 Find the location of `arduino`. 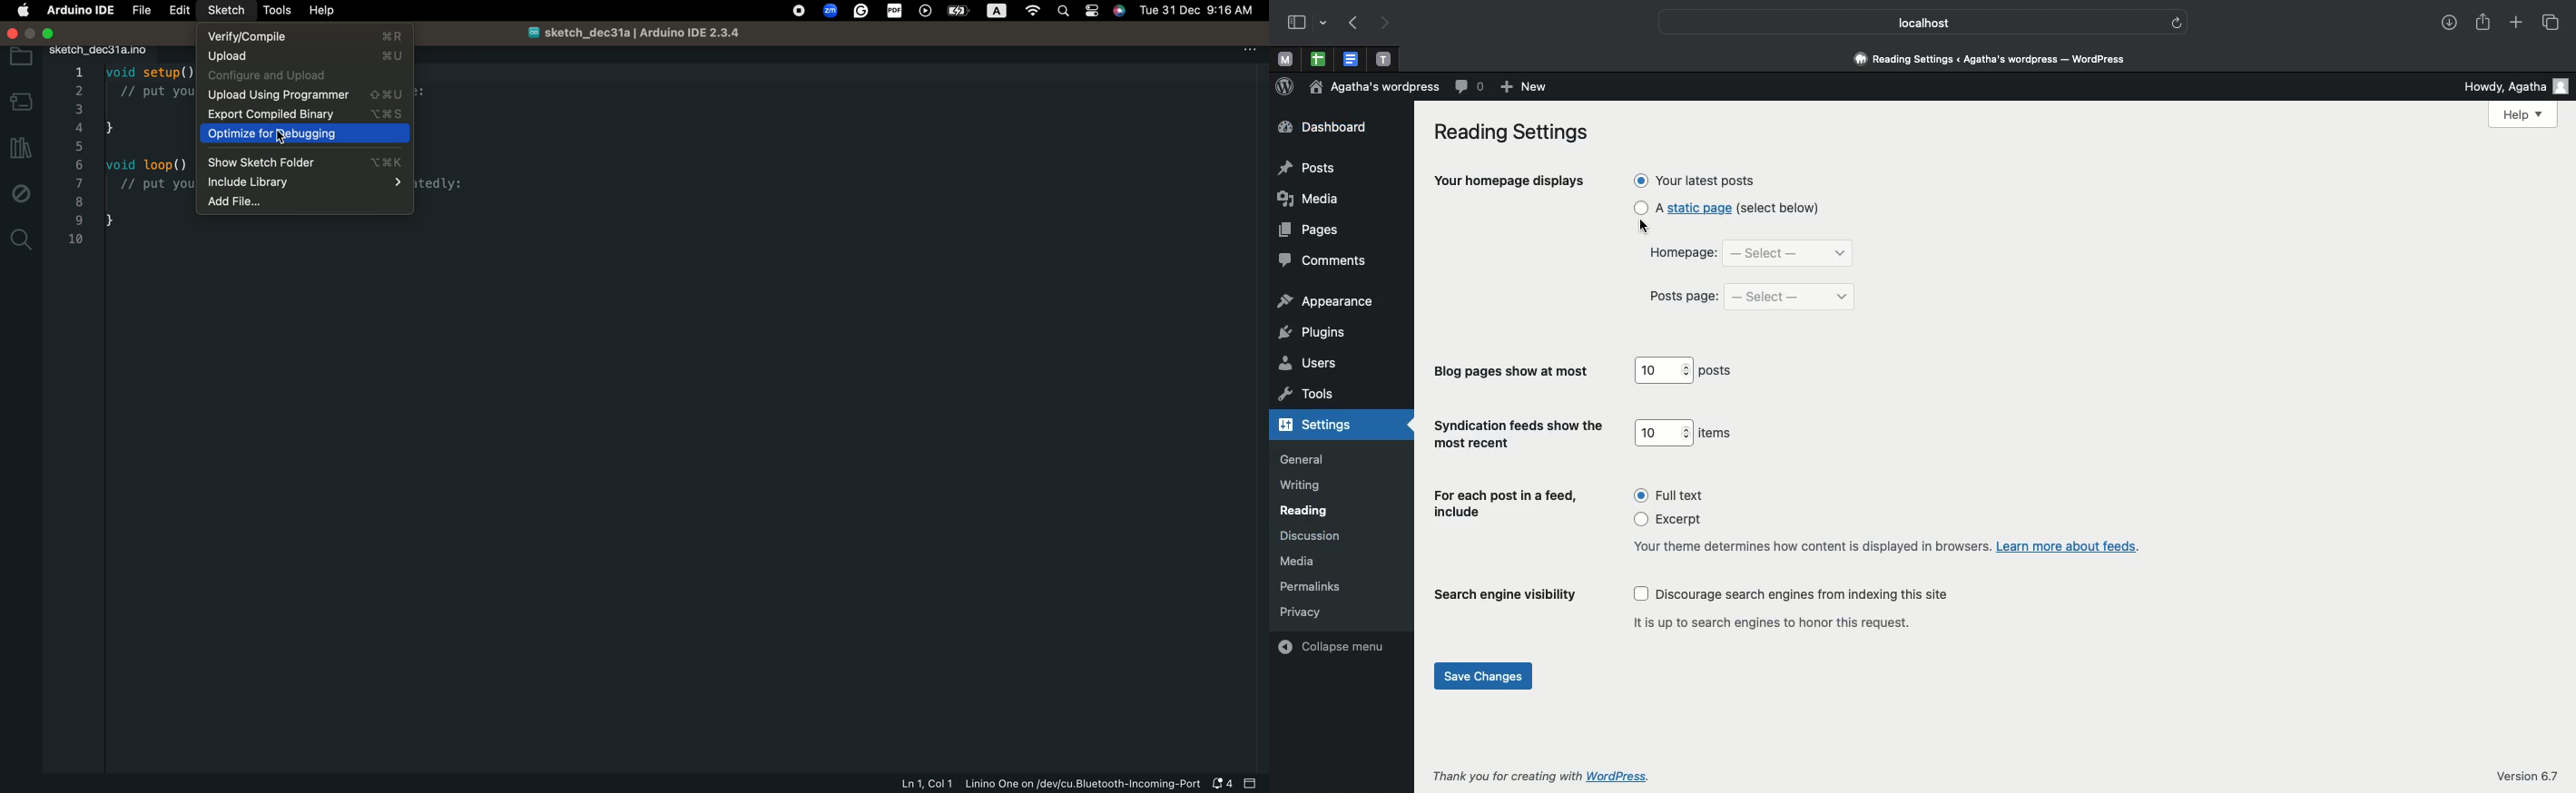

arduino is located at coordinates (77, 12).